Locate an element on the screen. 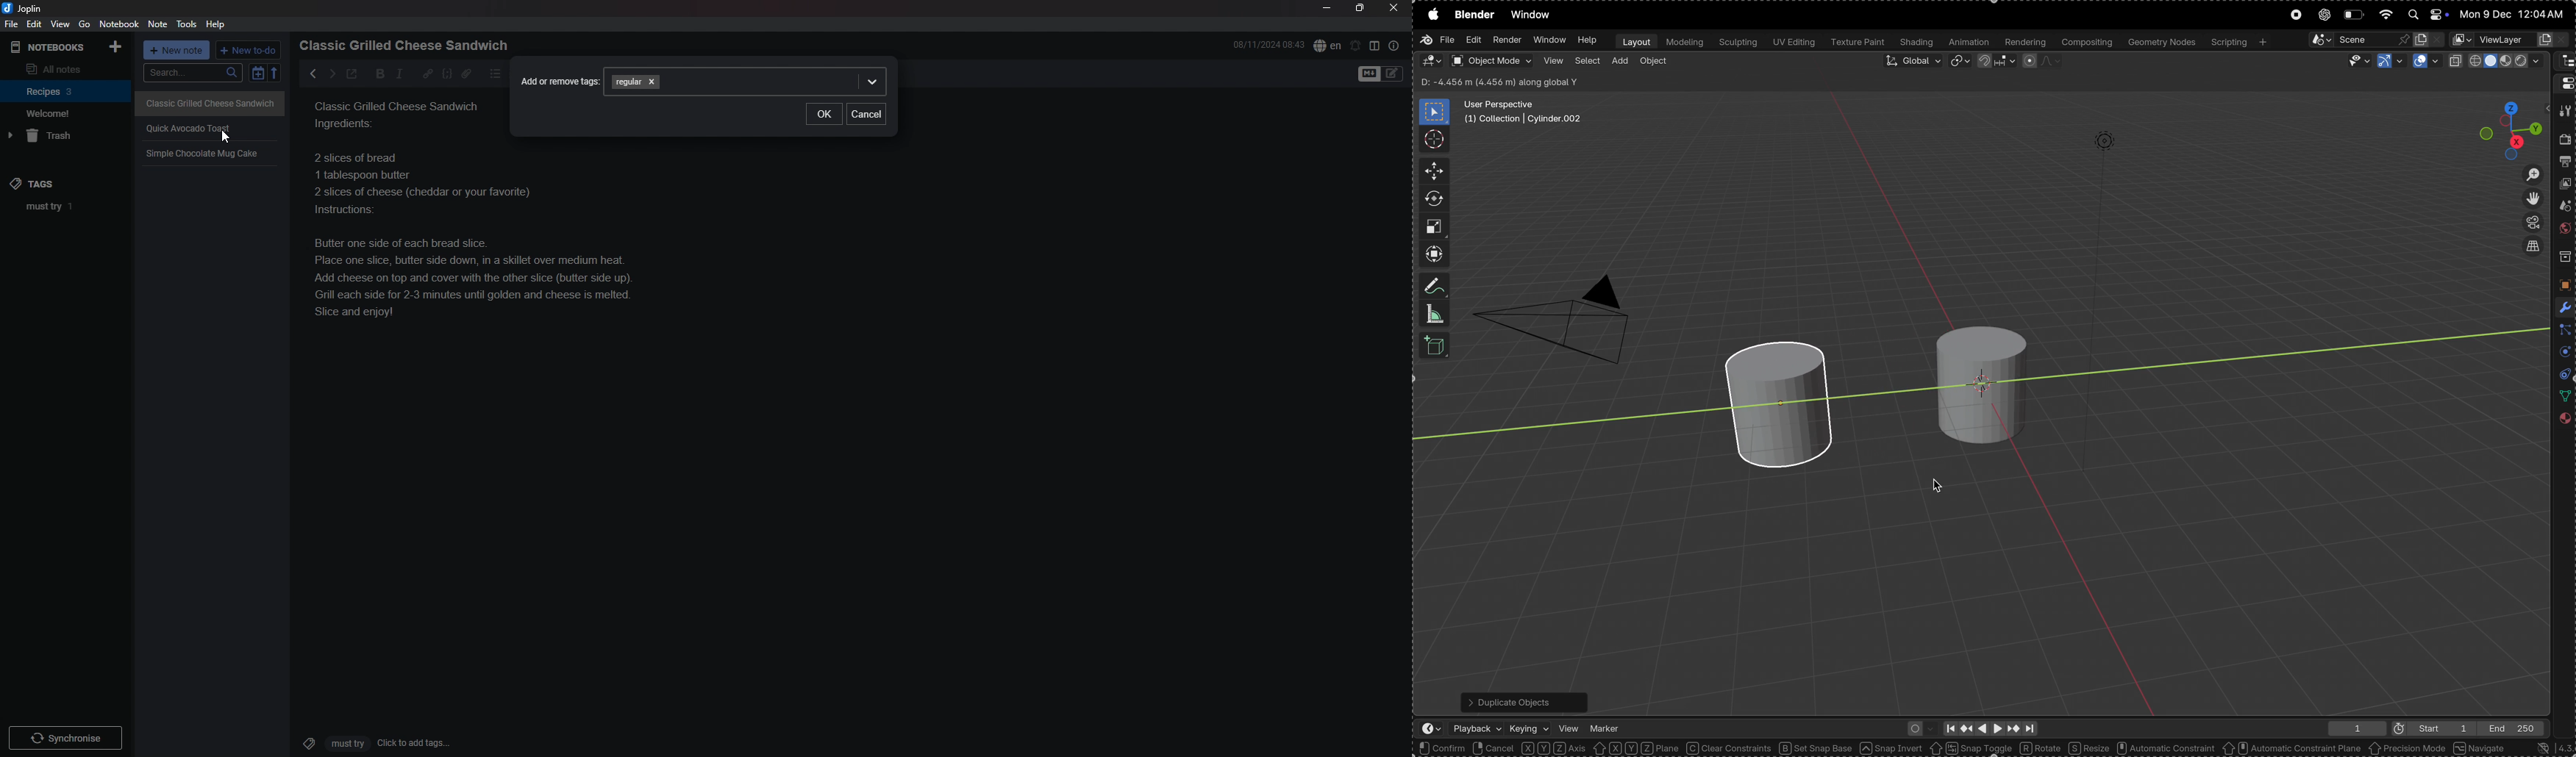 The height and width of the screenshot is (784, 2576). toggle external editor is located at coordinates (352, 76).